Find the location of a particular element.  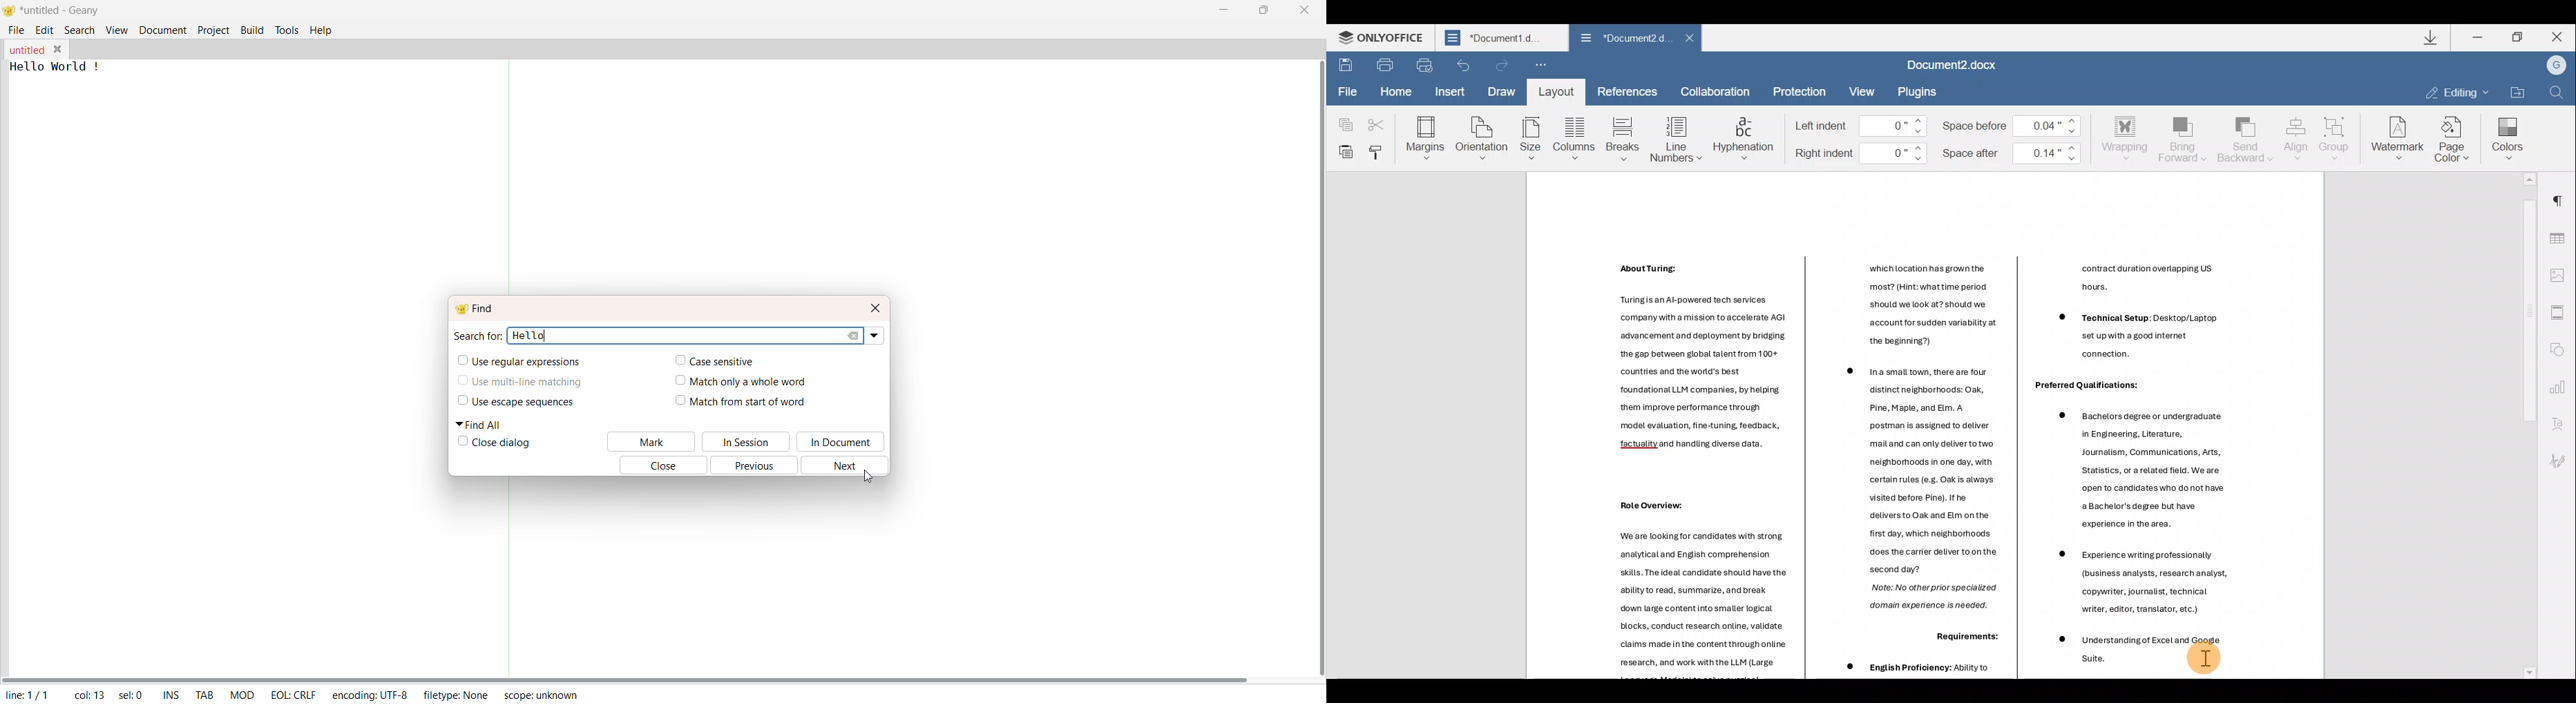

References is located at coordinates (1628, 91).